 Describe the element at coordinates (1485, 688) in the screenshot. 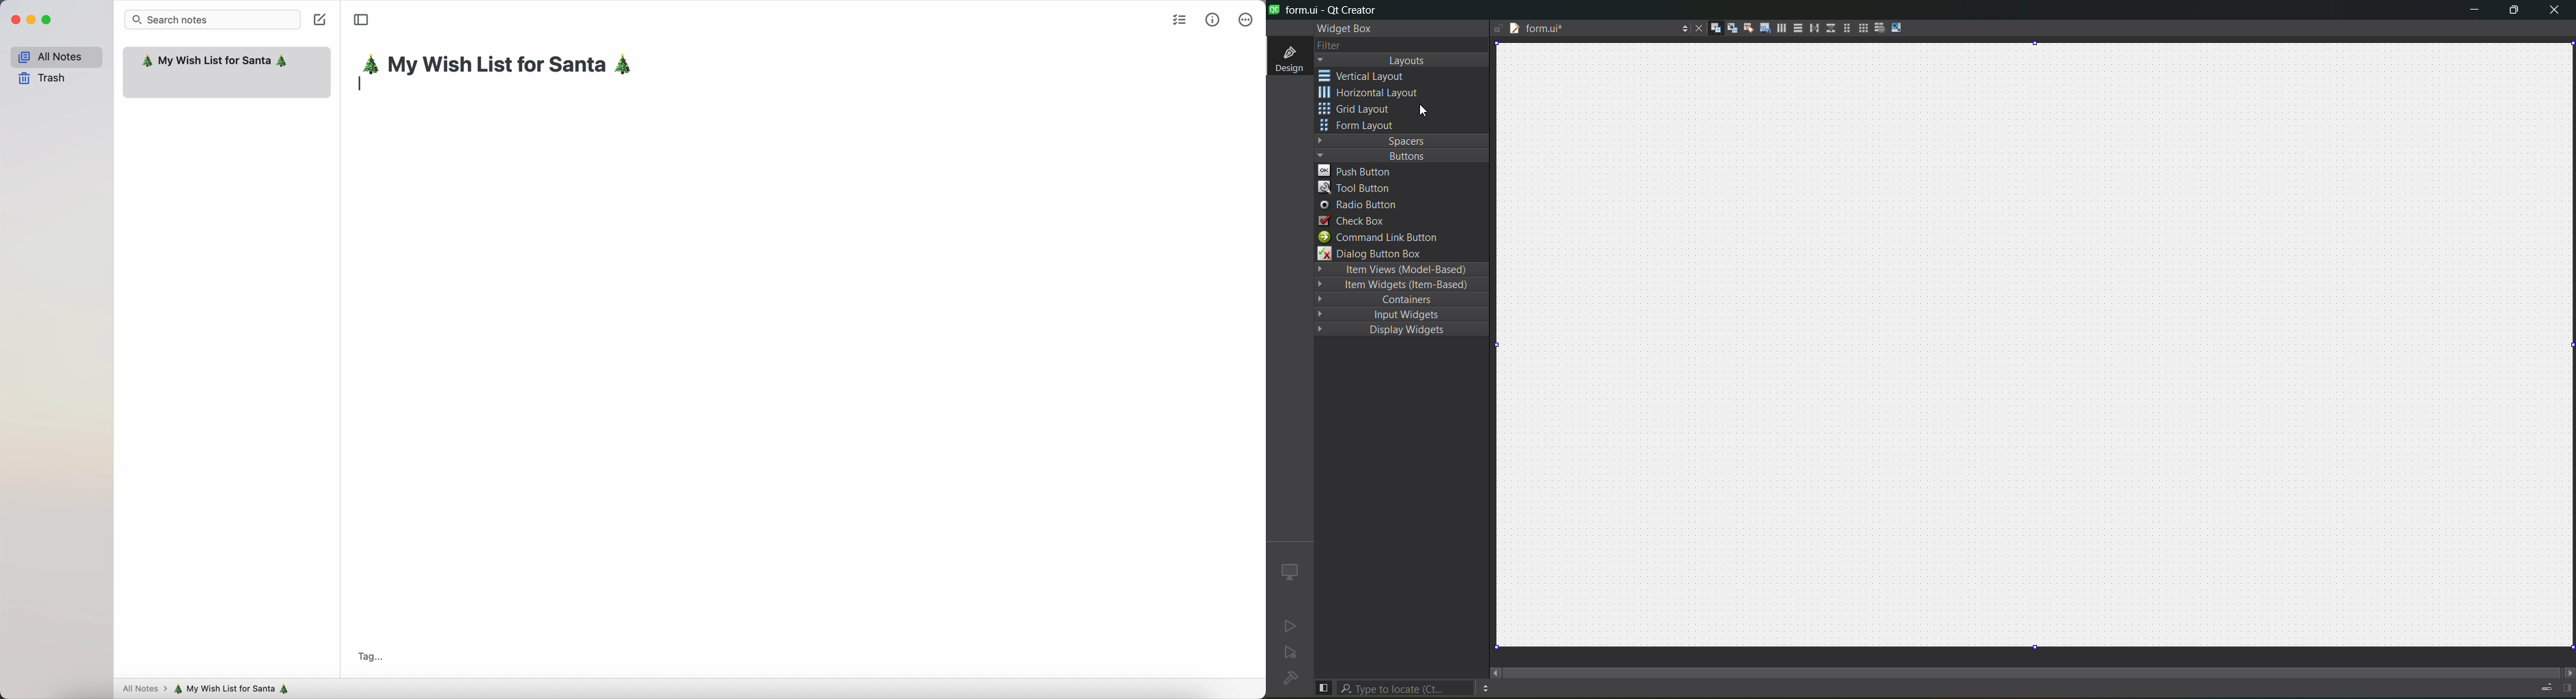

I see `options` at that location.